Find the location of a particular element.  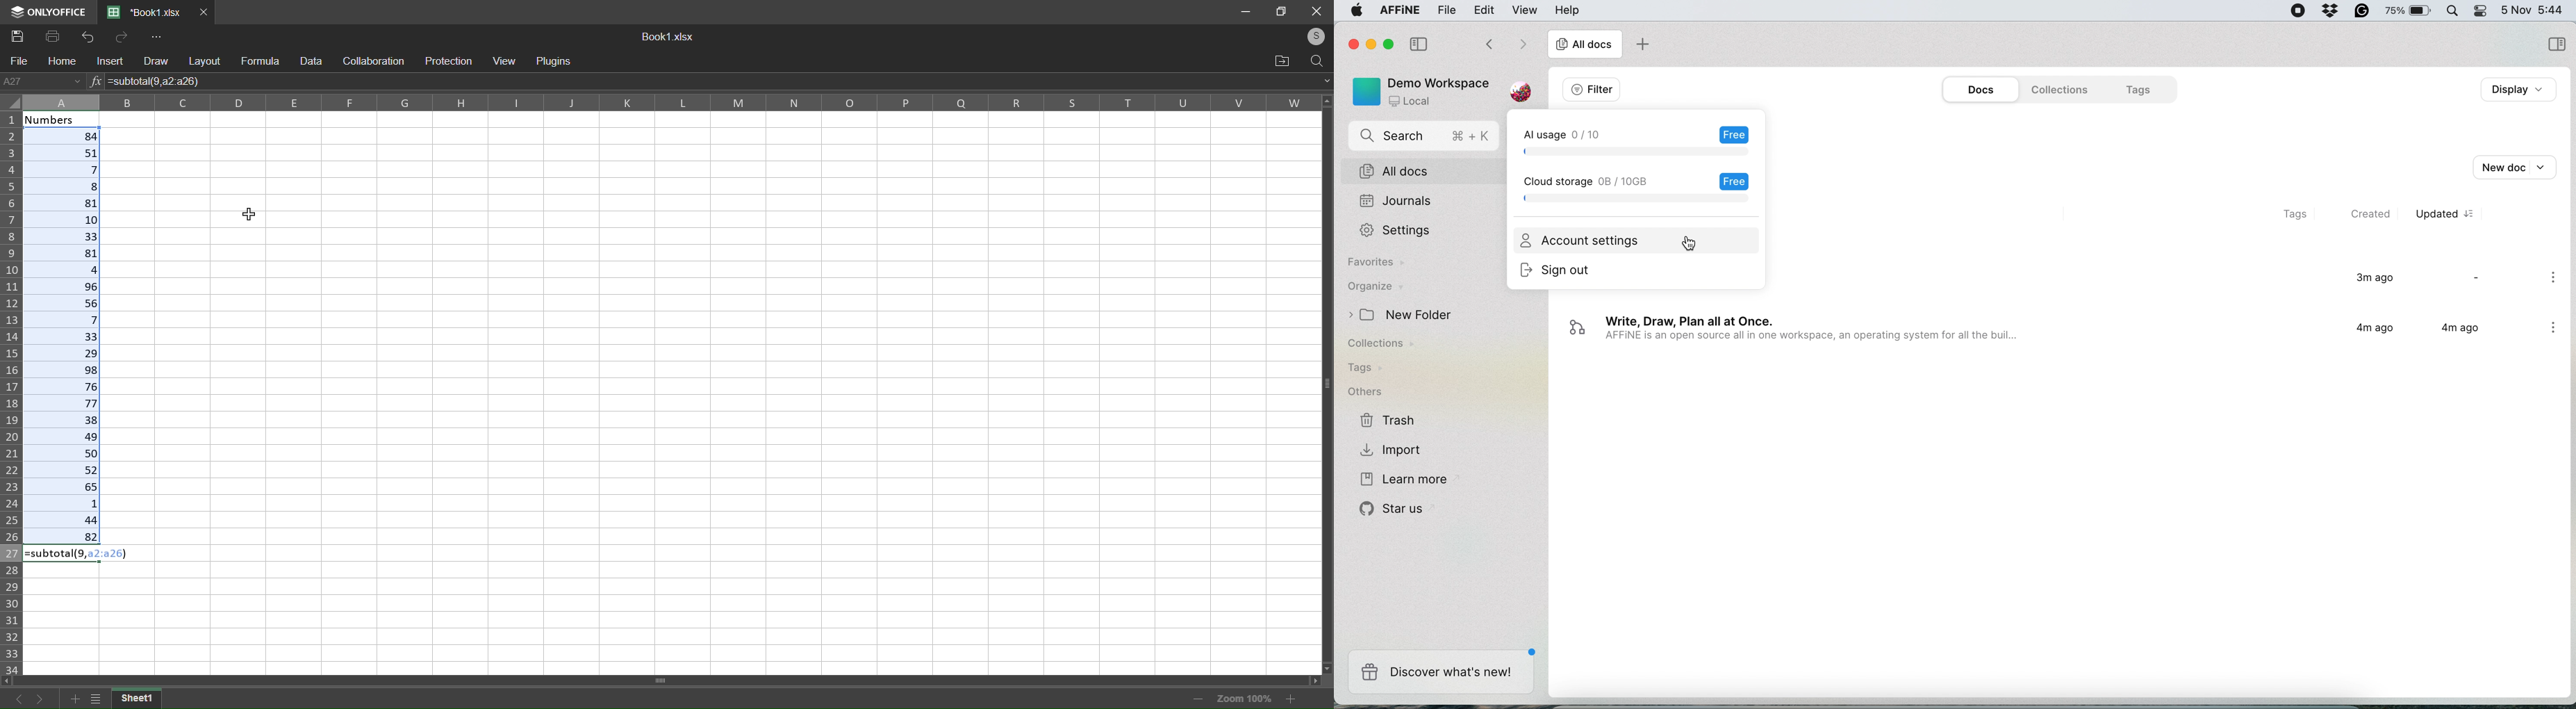

Zoom 100% is located at coordinates (1244, 697).